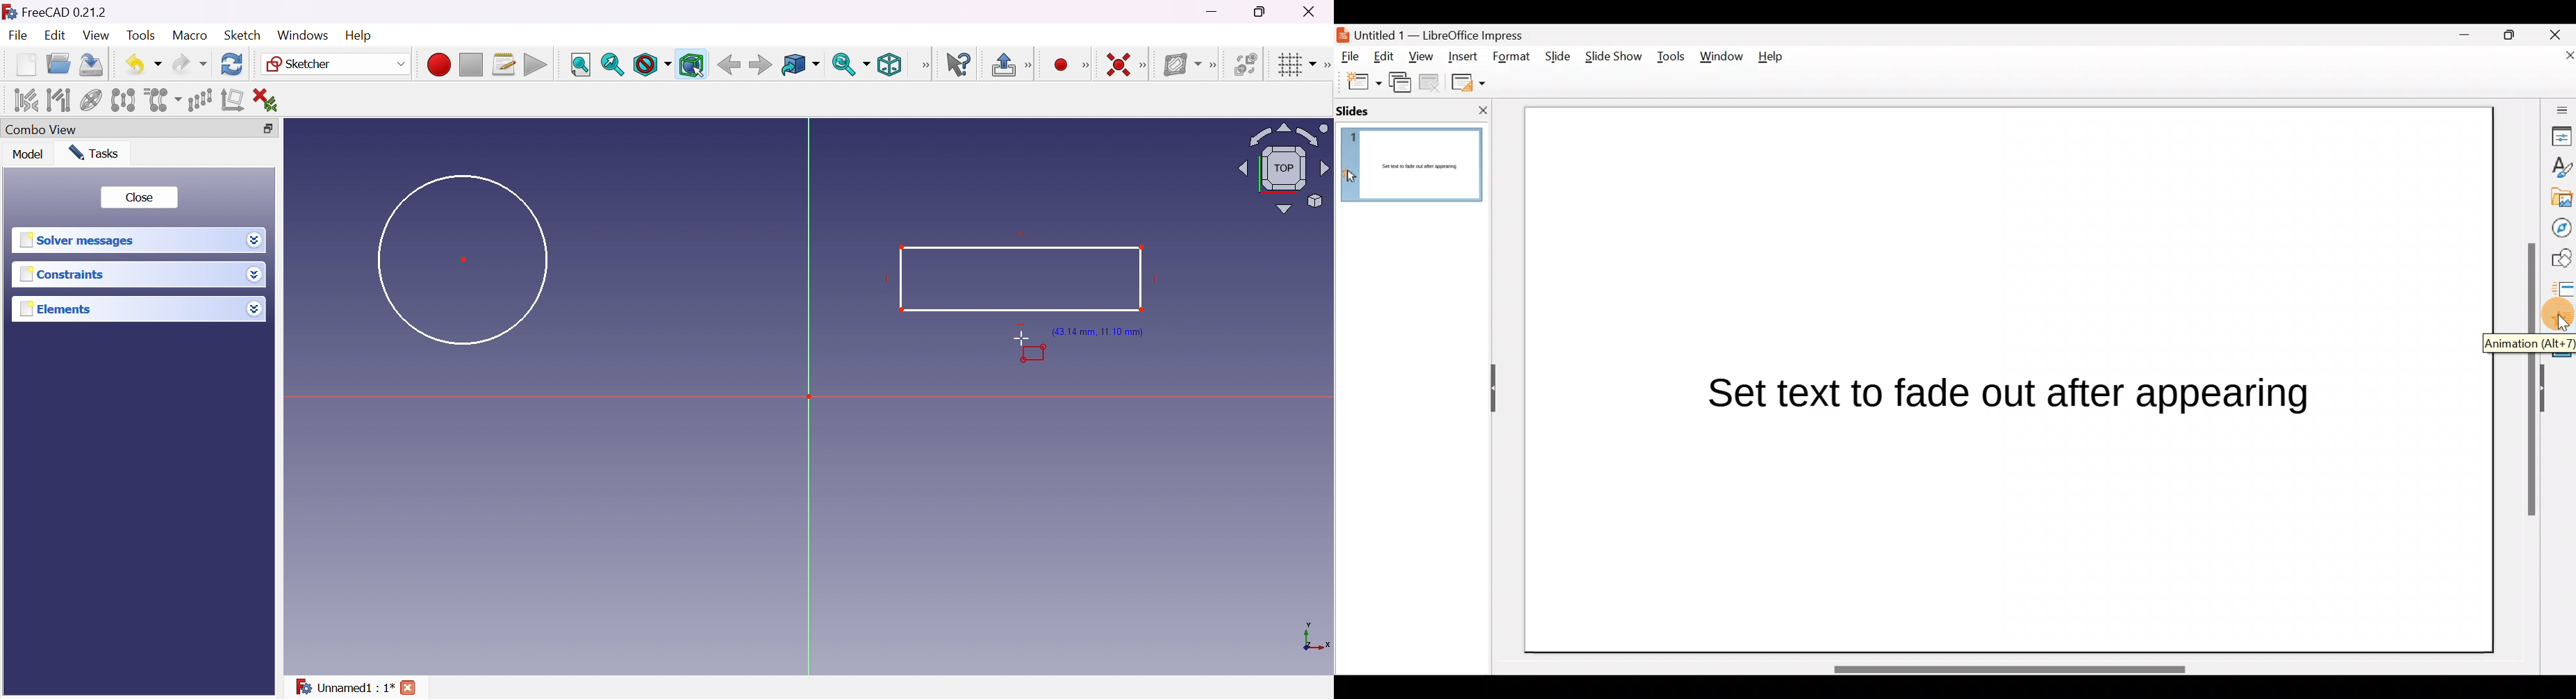  I want to click on Unnamed : 1*, so click(344, 684).